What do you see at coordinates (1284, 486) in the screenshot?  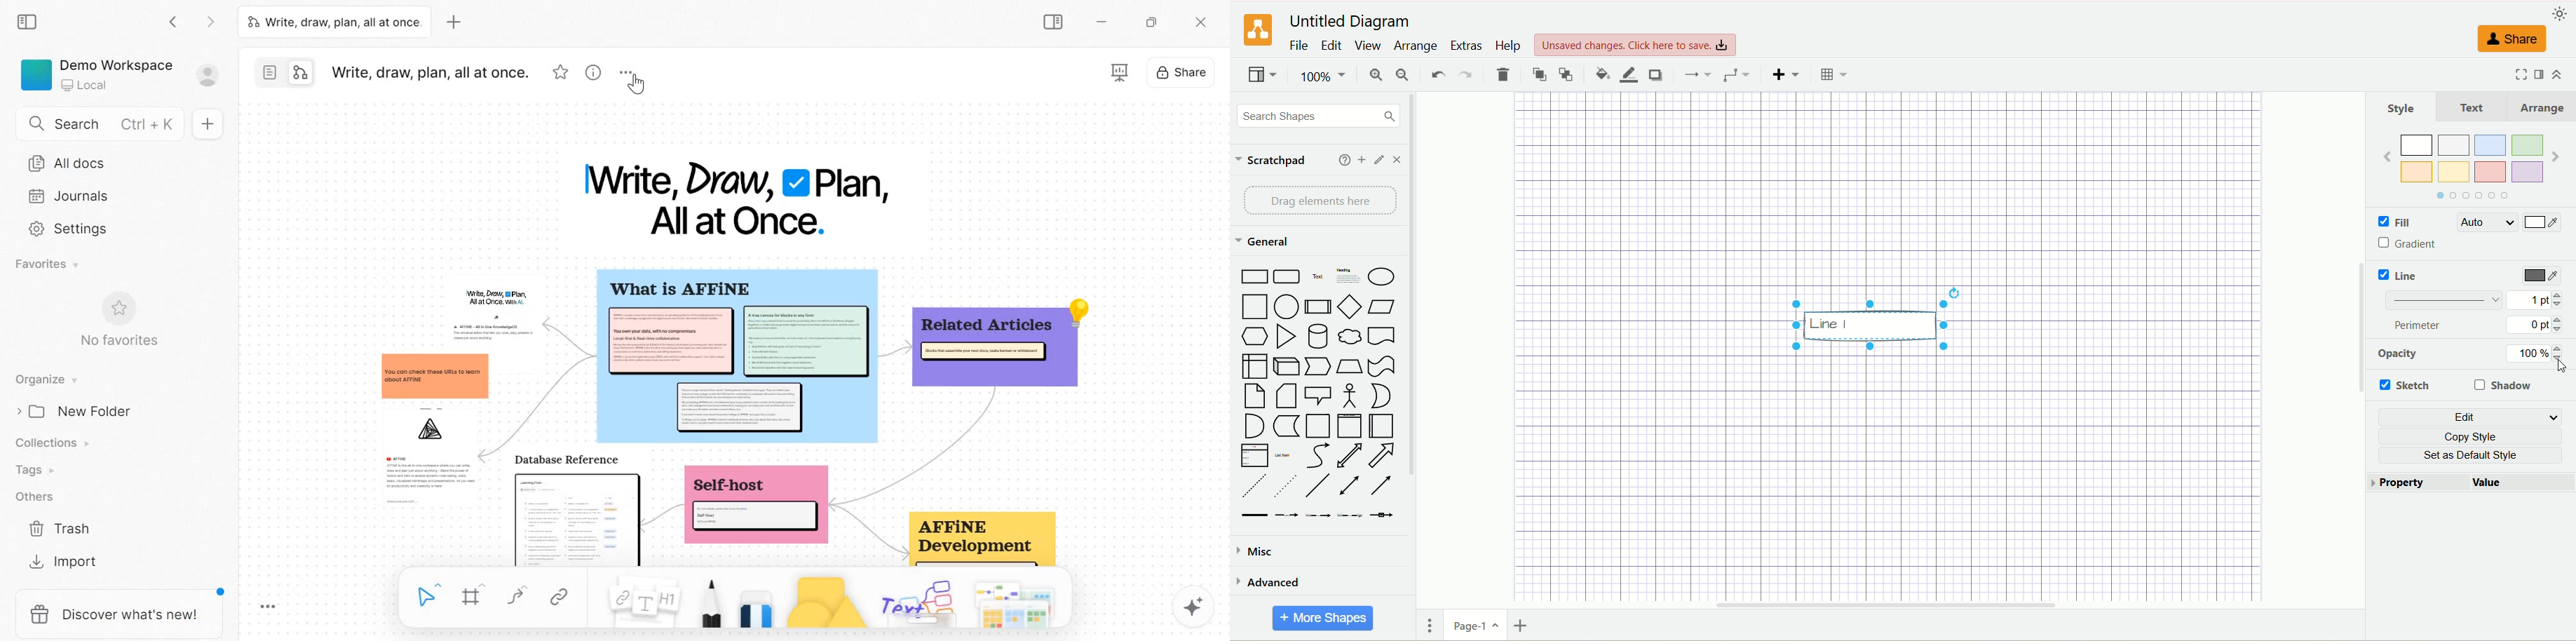 I see `Dotted line` at bounding box center [1284, 486].